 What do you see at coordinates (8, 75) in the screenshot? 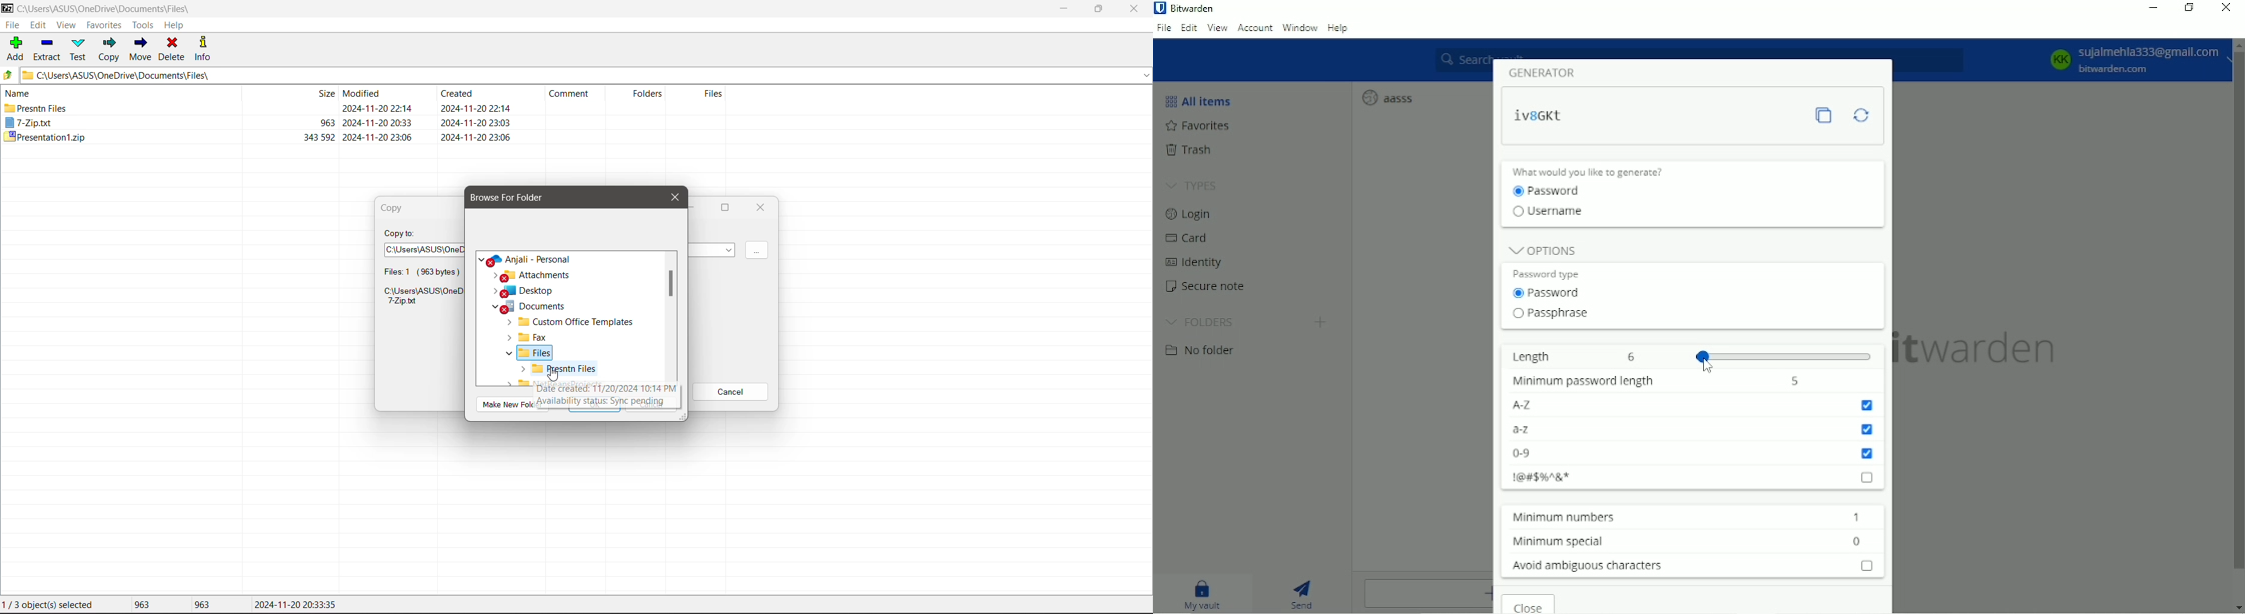
I see `Move Up one level` at bounding box center [8, 75].